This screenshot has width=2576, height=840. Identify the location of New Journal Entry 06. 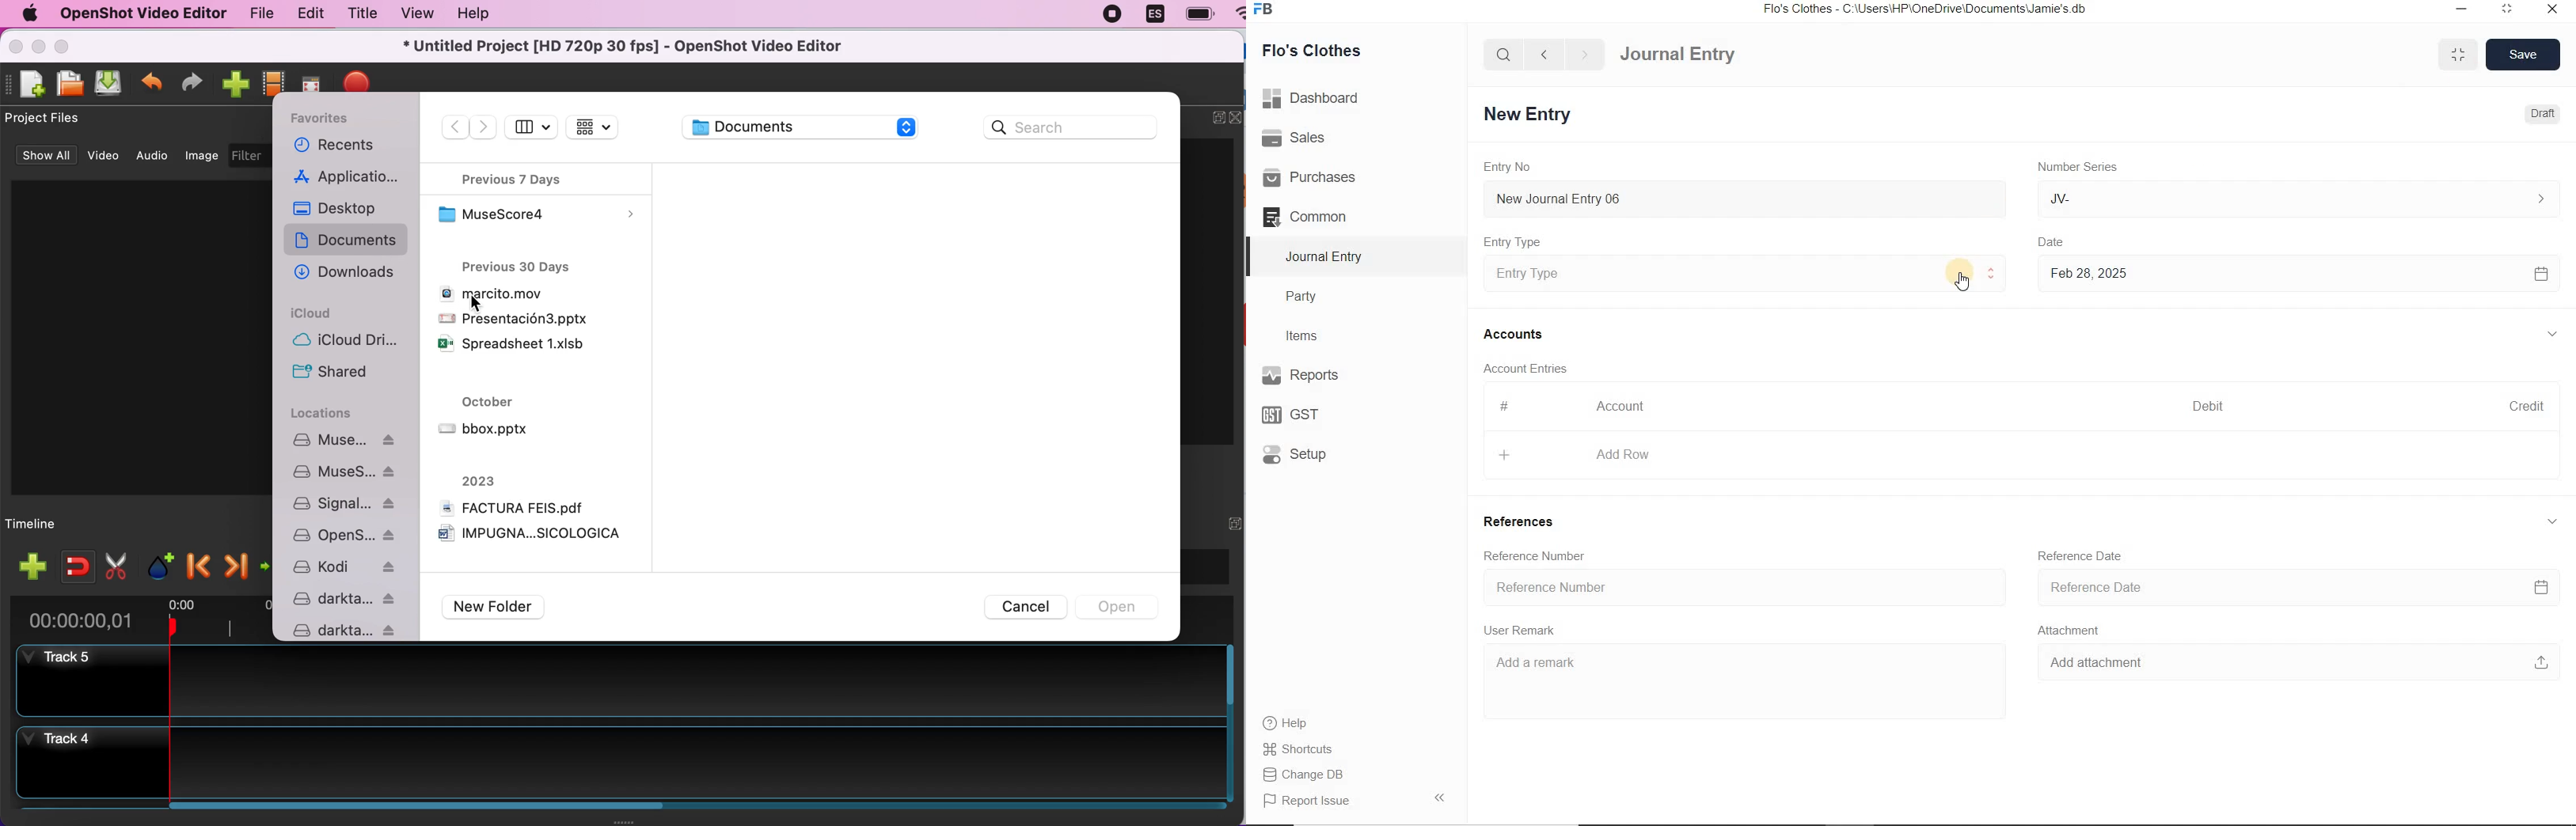
(1745, 197).